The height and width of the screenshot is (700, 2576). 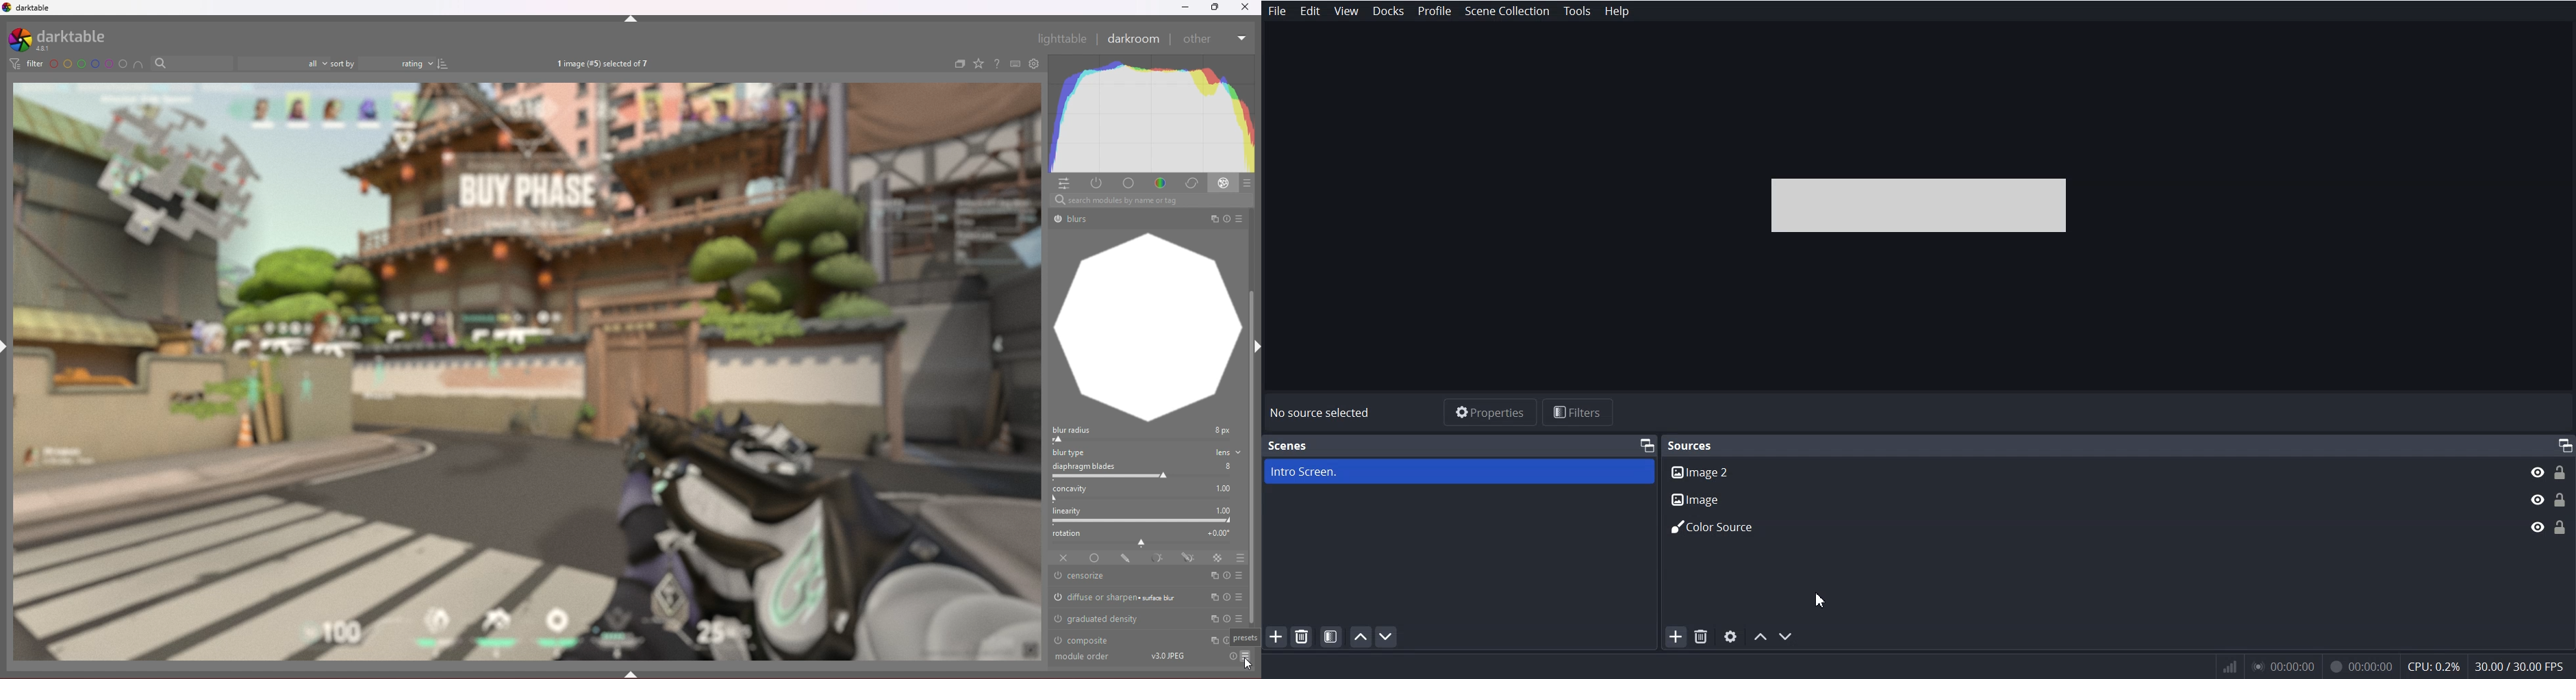 What do you see at coordinates (1127, 558) in the screenshot?
I see `drawn mask` at bounding box center [1127, 558].